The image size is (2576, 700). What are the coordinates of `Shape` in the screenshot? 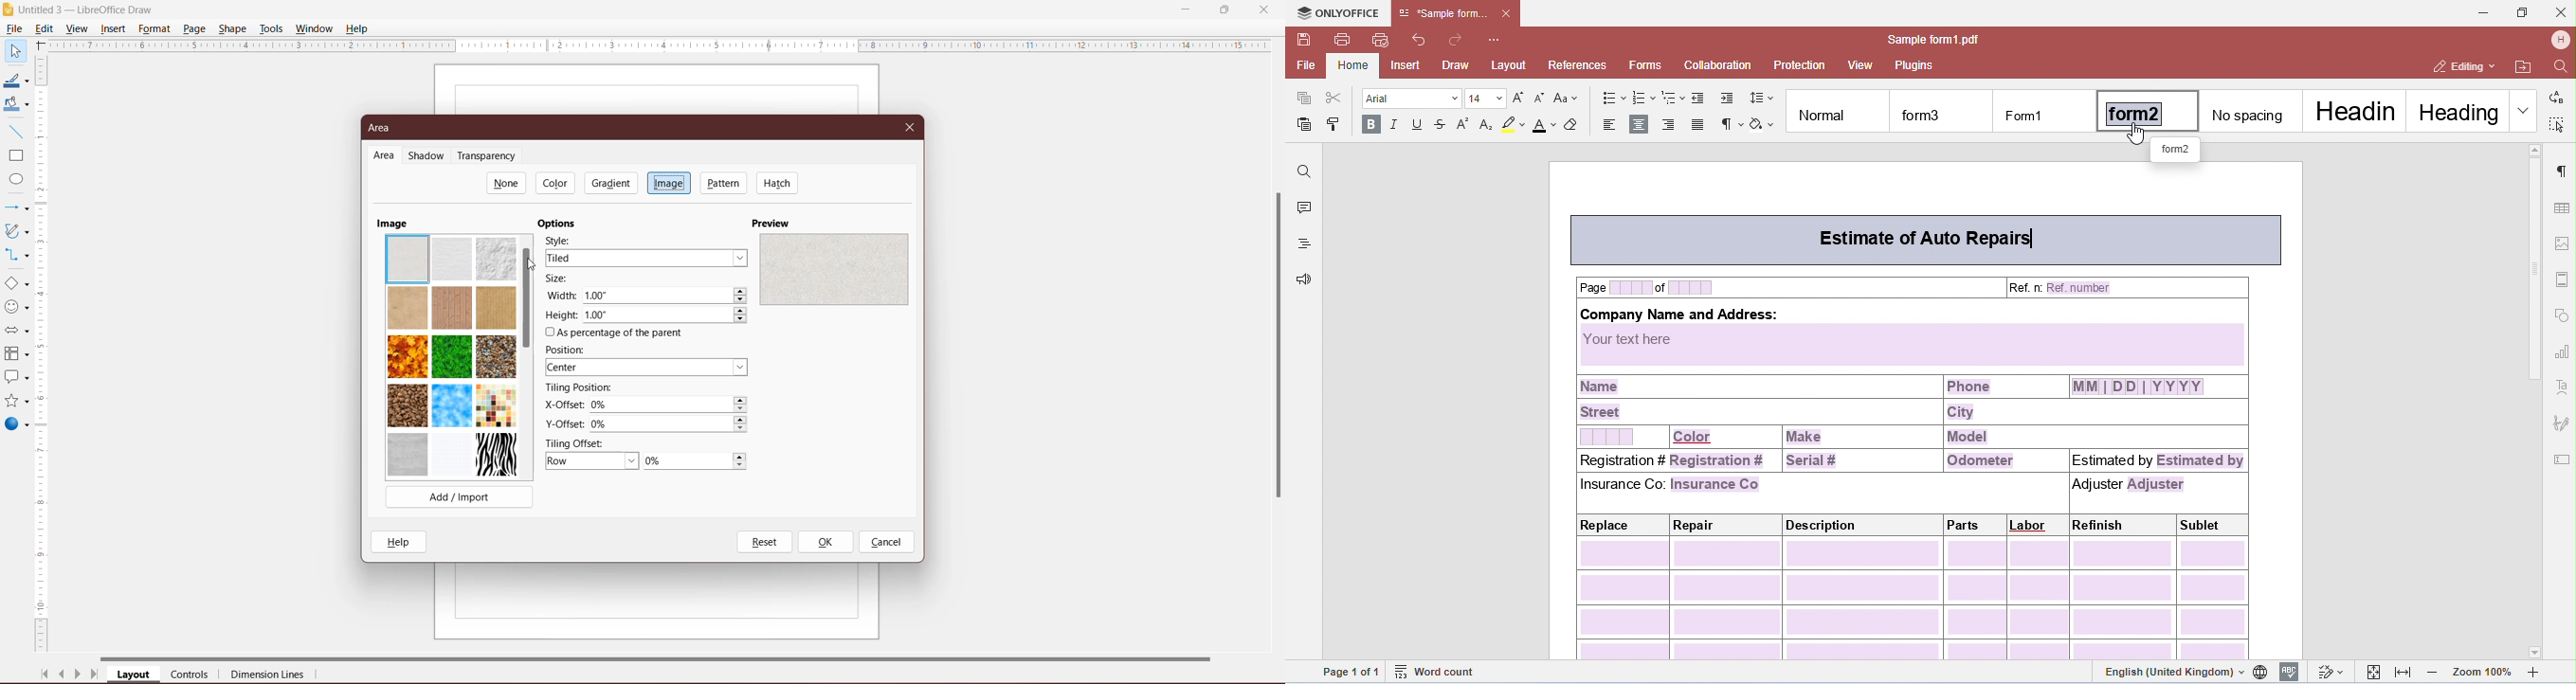 It's located at (234, 27).